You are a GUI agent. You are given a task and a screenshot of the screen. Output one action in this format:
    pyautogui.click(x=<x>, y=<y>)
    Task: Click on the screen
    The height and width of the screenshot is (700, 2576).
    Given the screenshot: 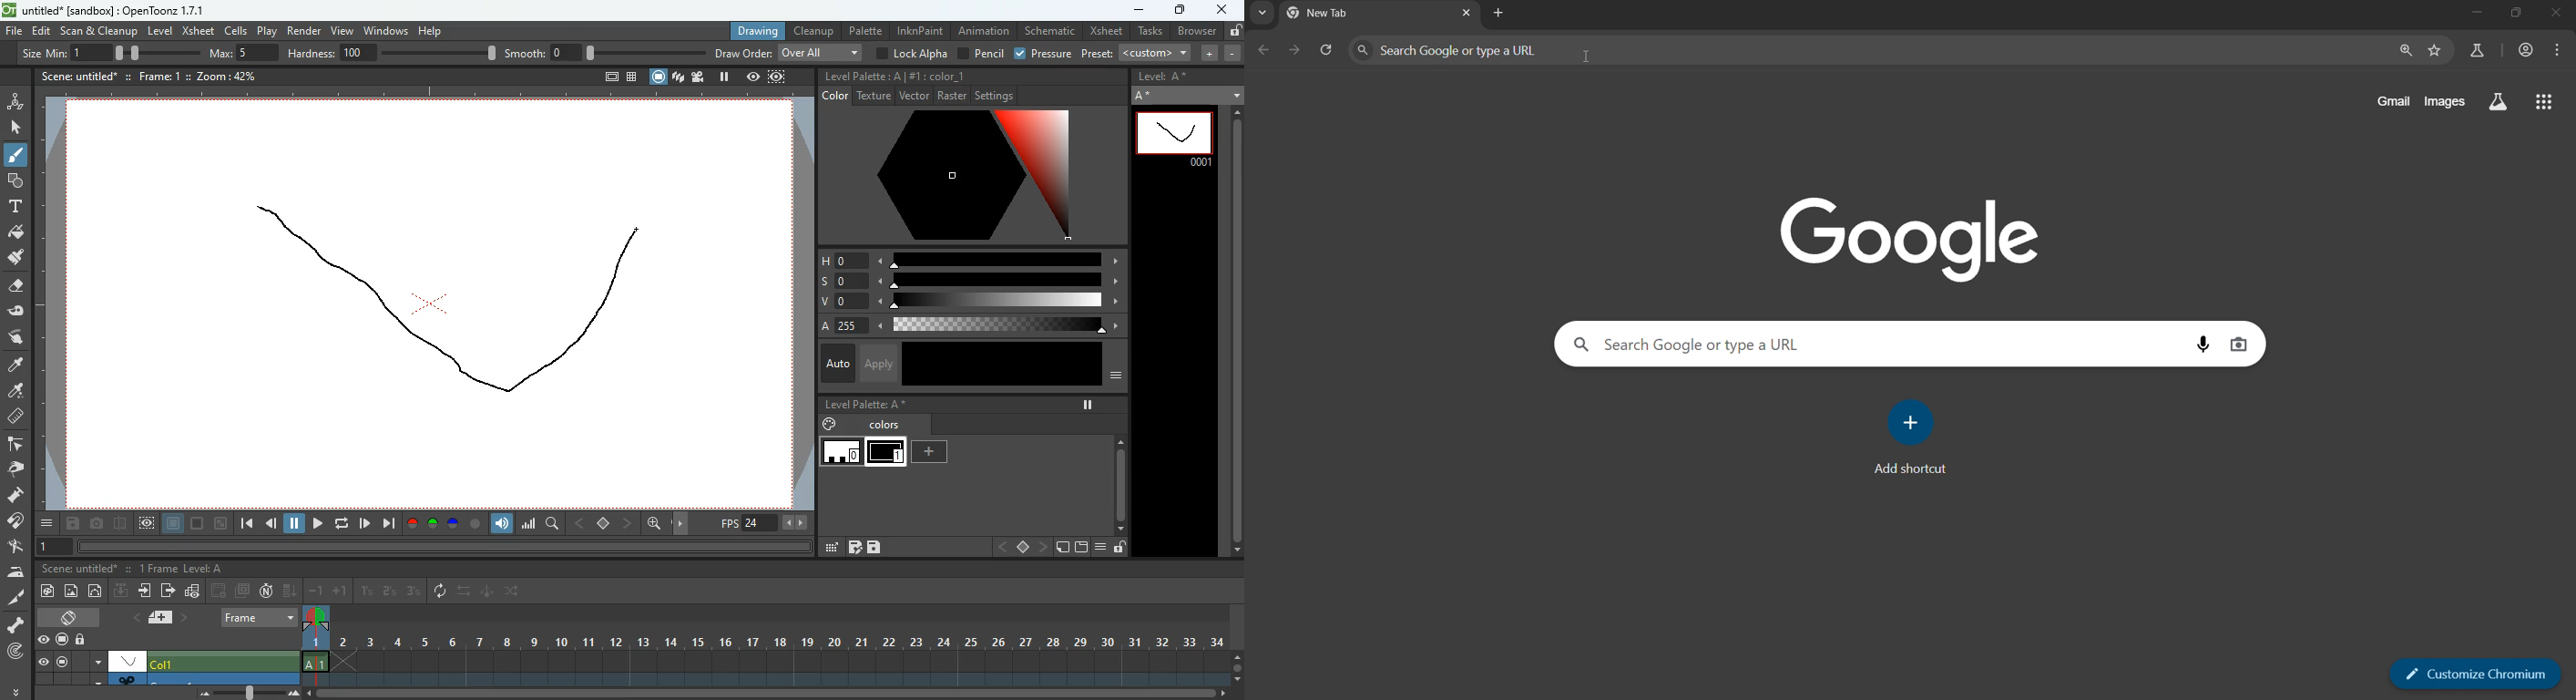 What is the action you would take?
    pyautogui.click(x=659, y=77)
    